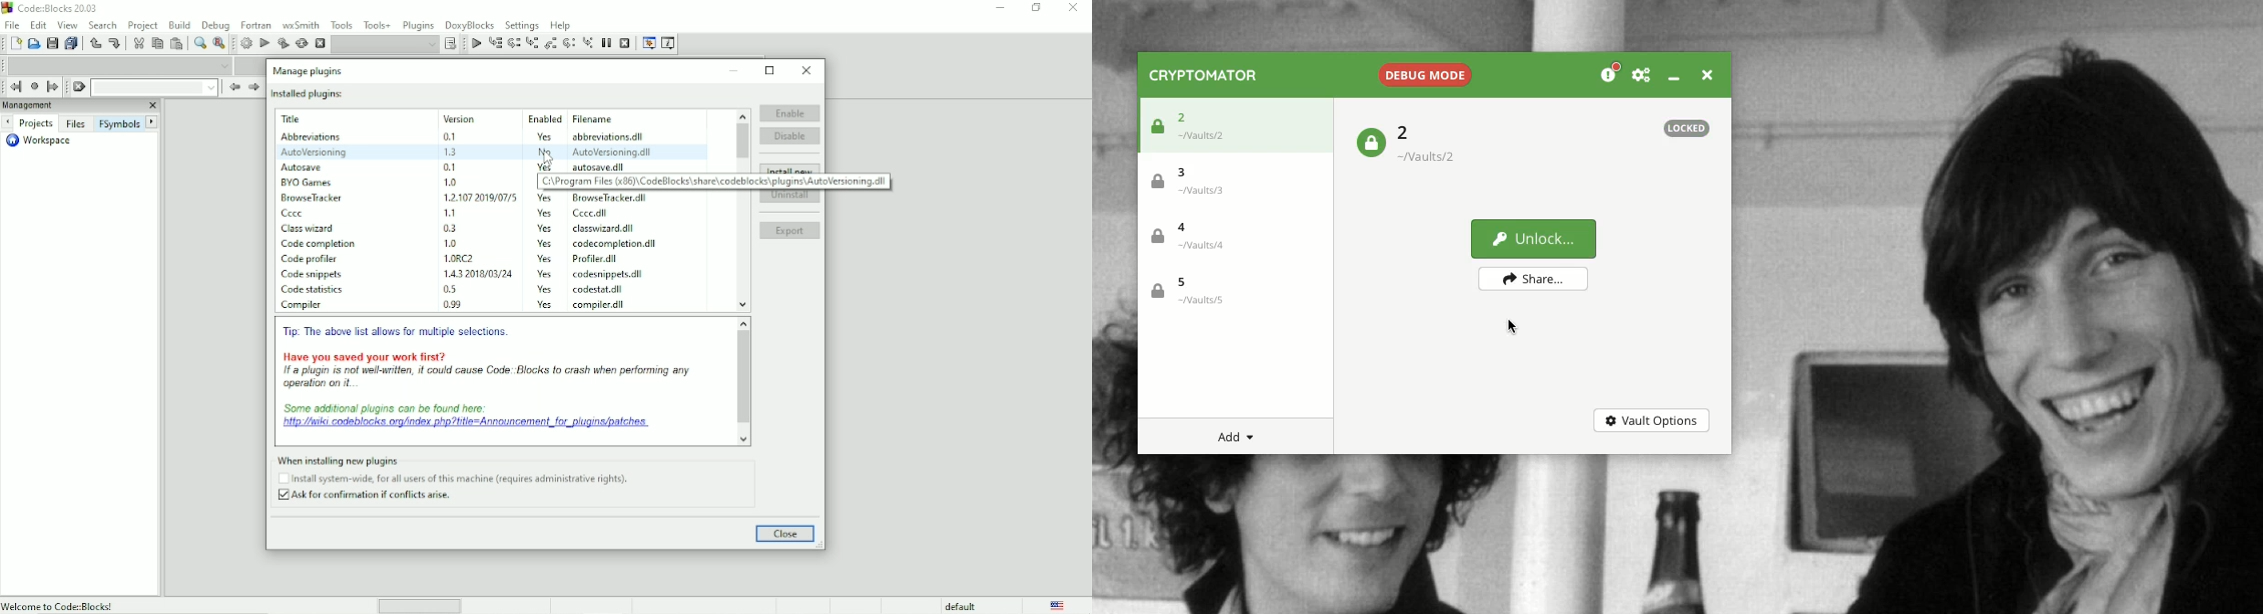  What do you see at coordinates (419, 25) in the screenshot?
I see `Plugins` at bounding box center [419, 25].